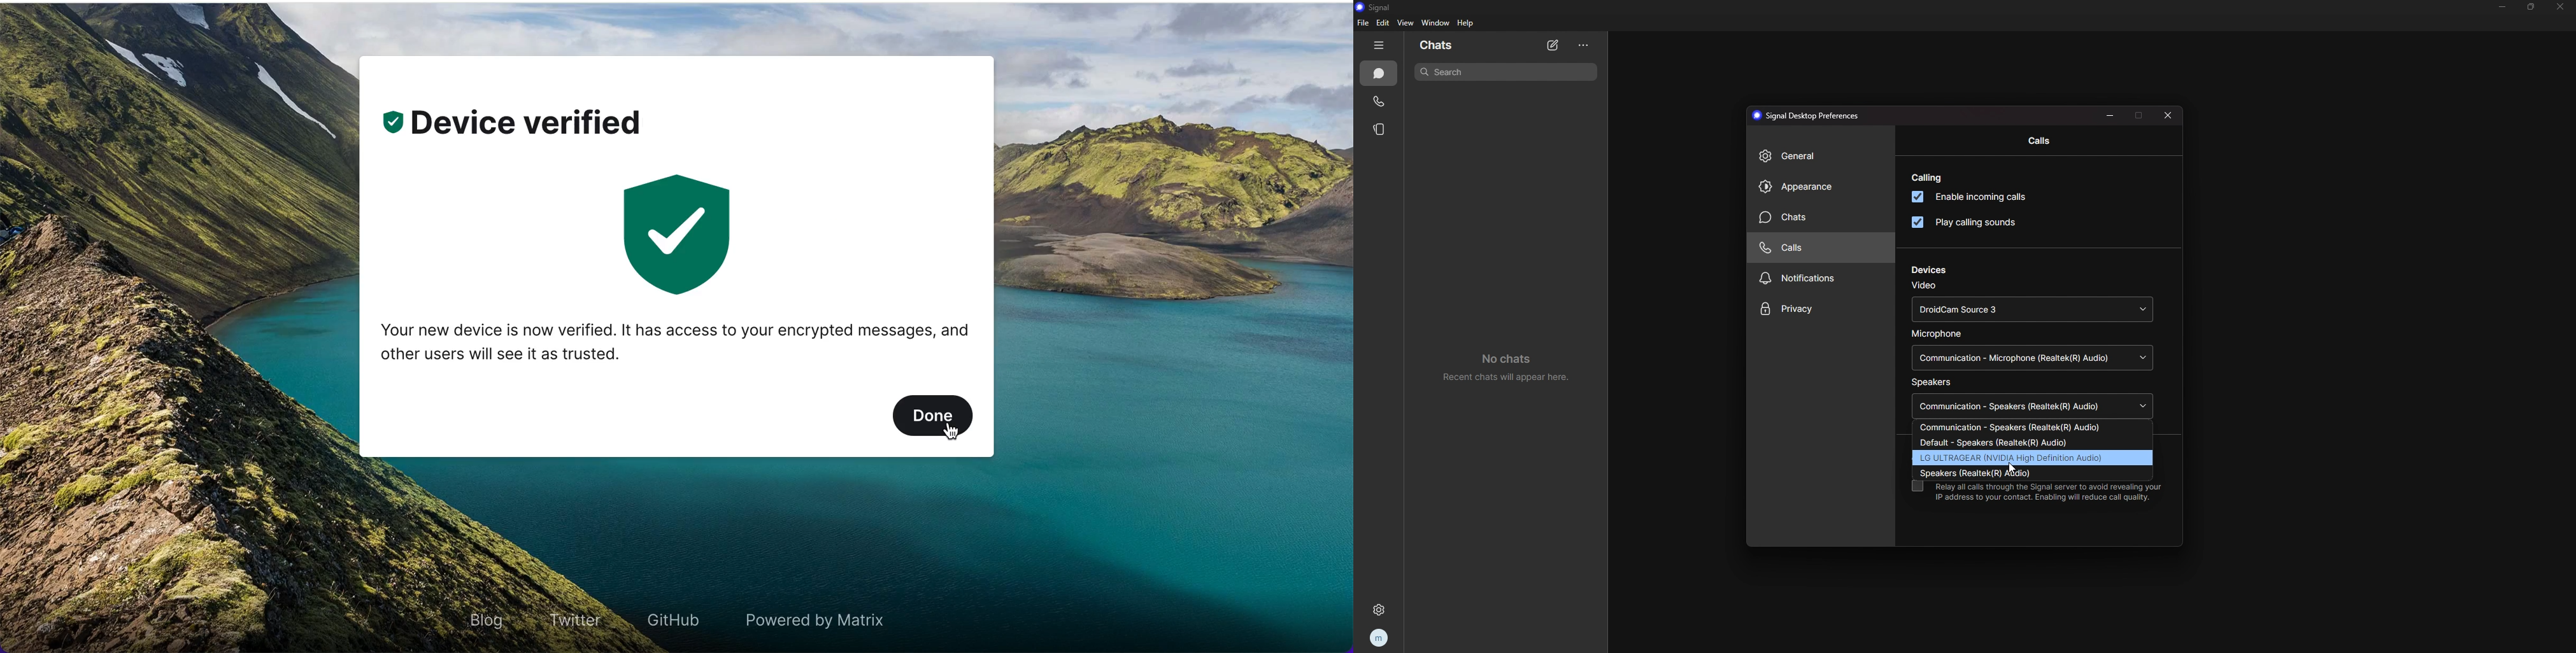 The image size is (2576, 672). I want to click on calls, so click(1380, 102).